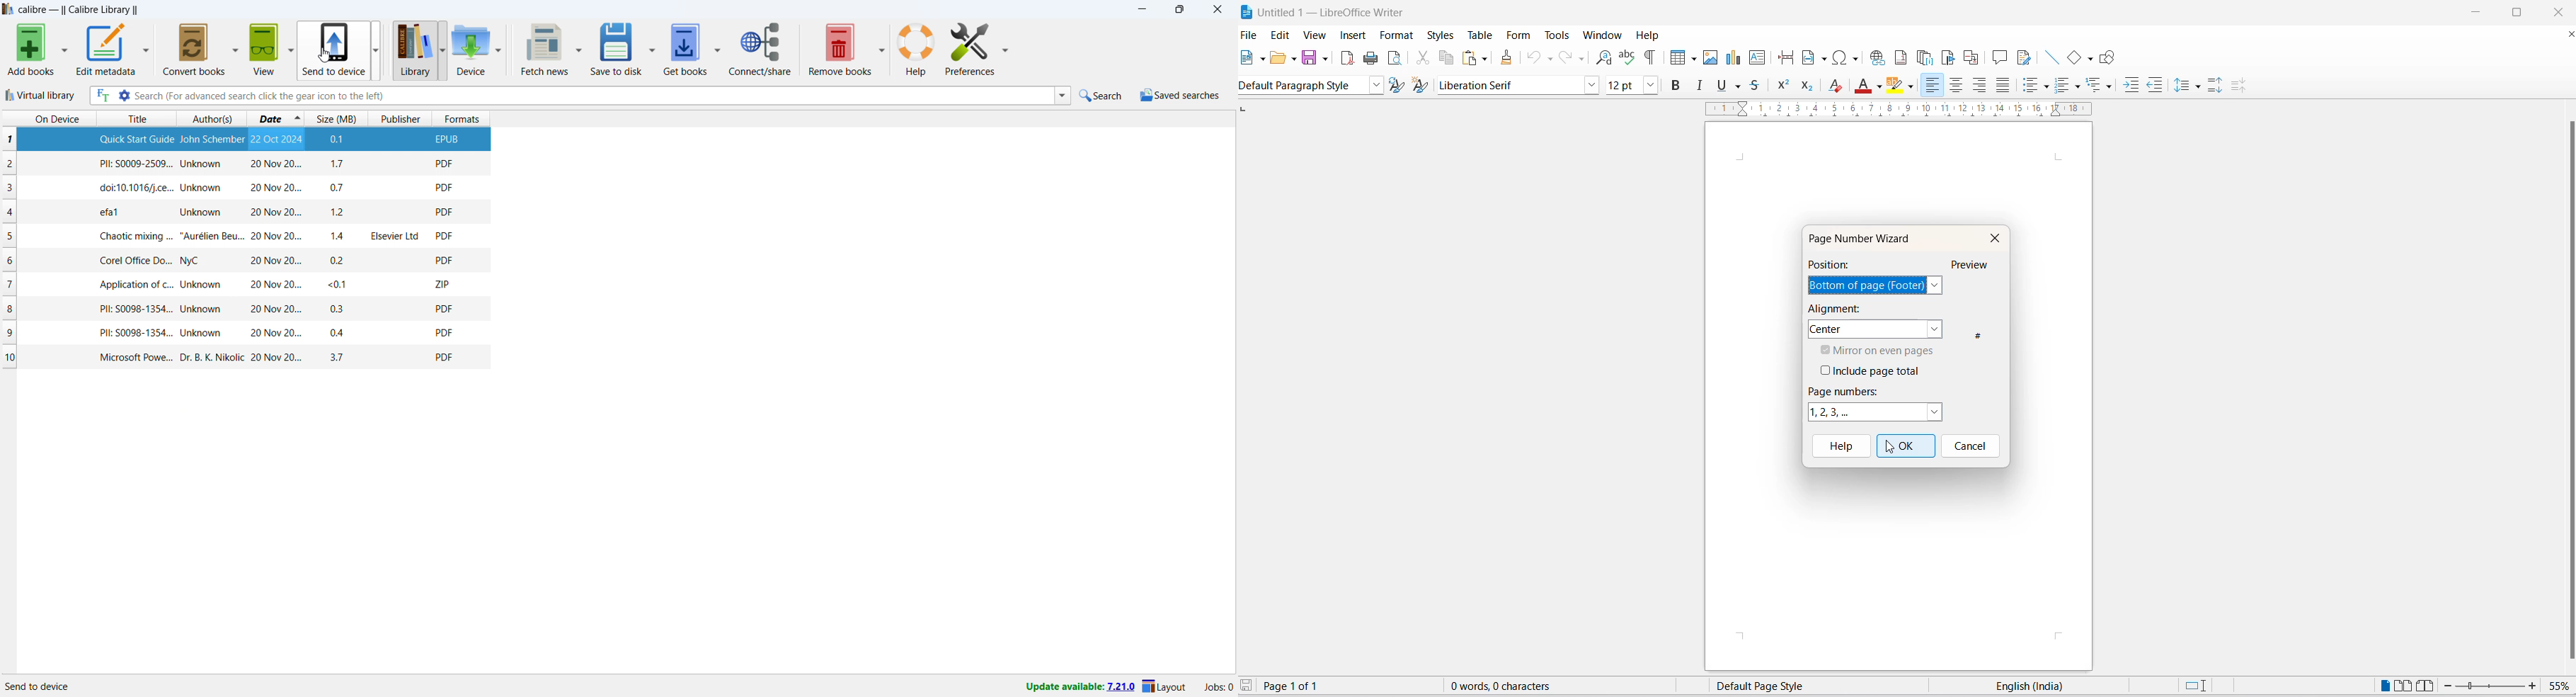 The height and width of the screenshot is (700, 2576). What do you see at coordinates (241, 212) in the screenshot?
I see `one book entry` at bounding box center [241, 212].